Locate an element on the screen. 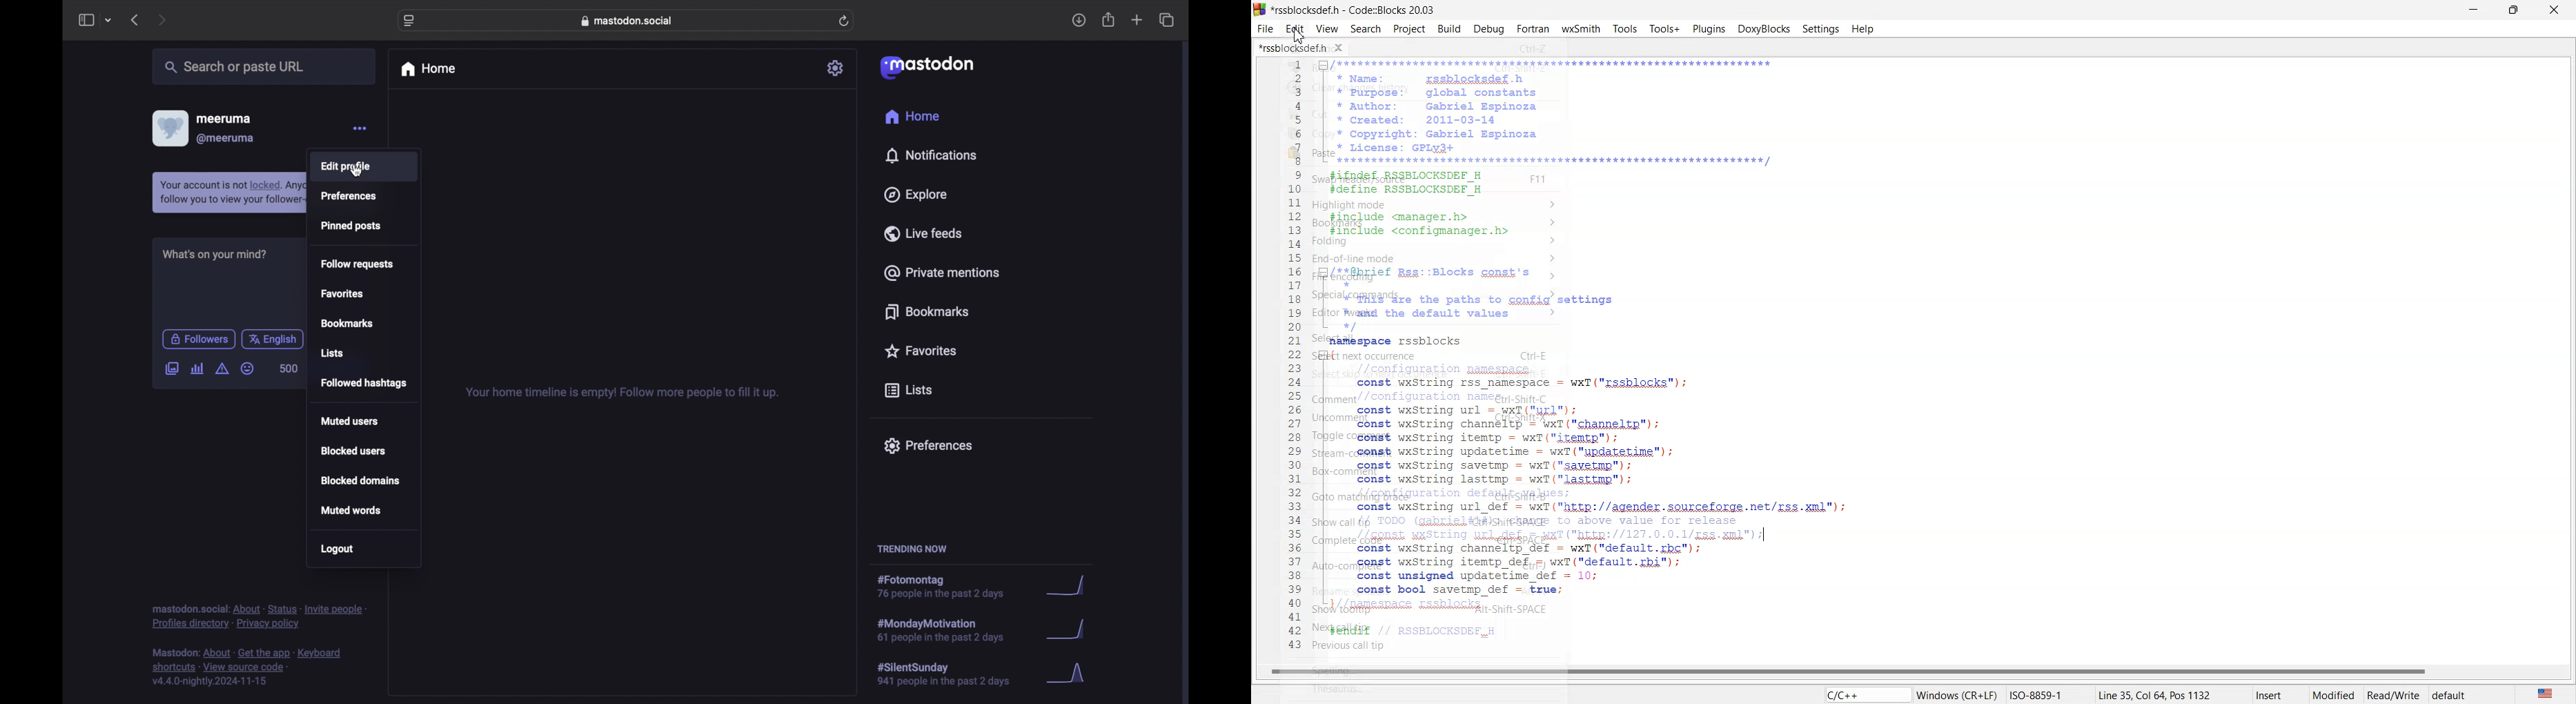 The height and width of the screenshot is (728, 2576). Modified is located at coordinates (2335, 694).